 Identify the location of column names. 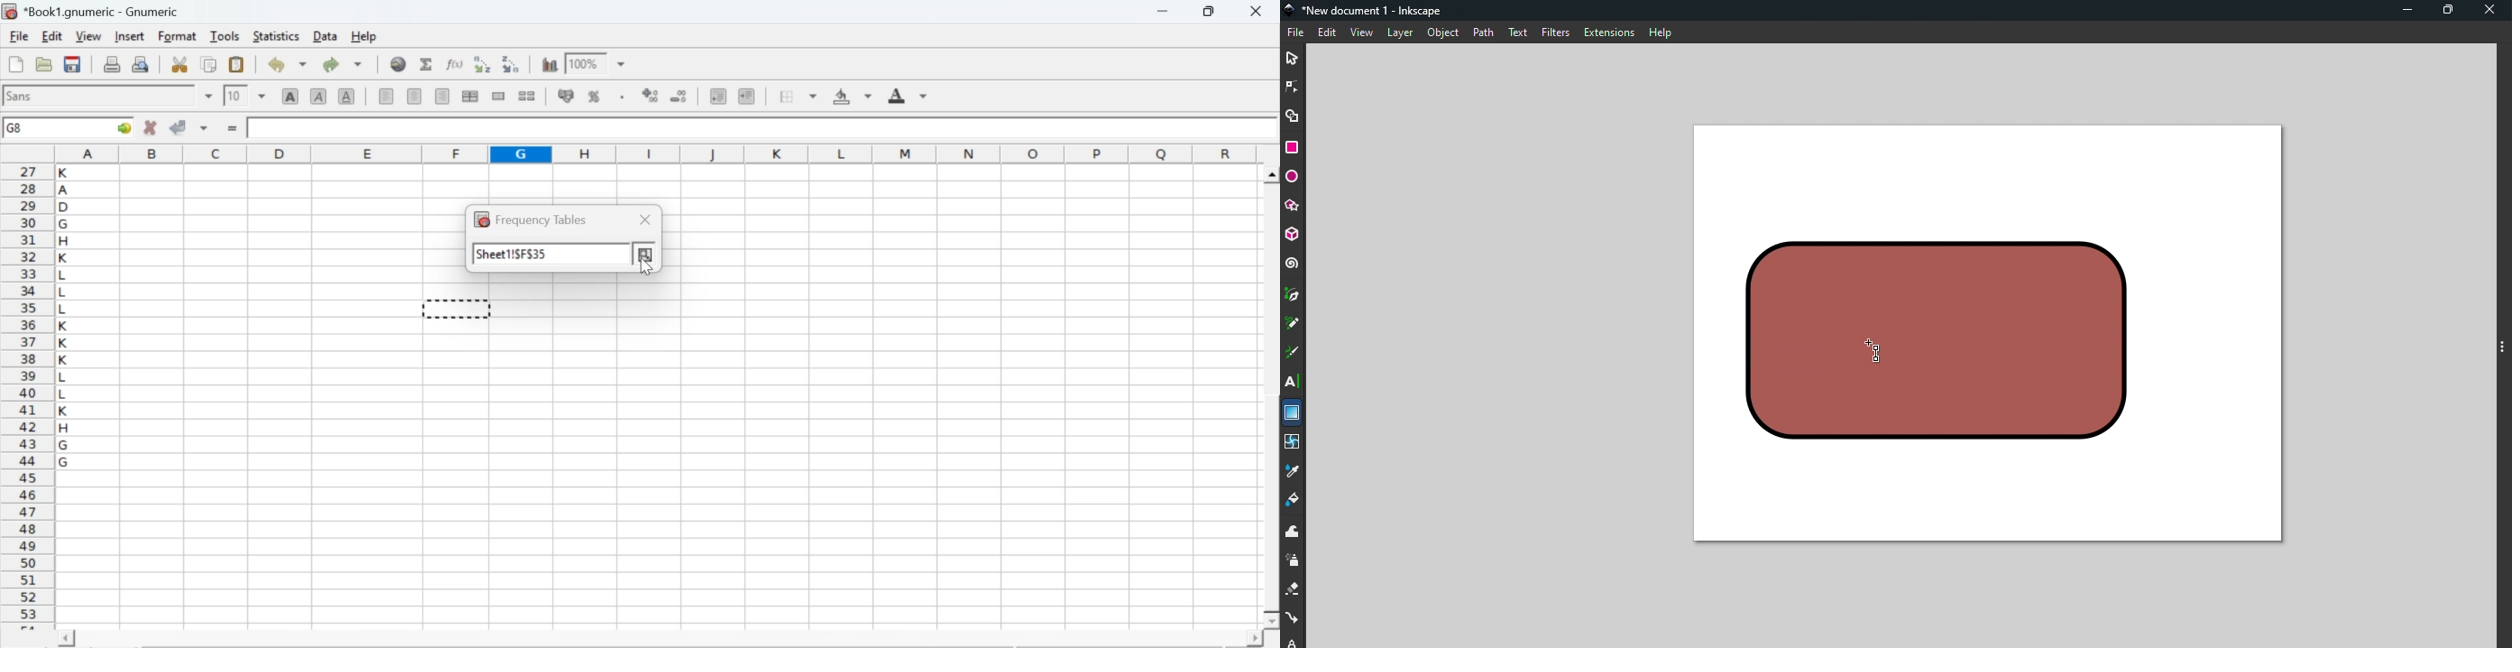
(653, 152).